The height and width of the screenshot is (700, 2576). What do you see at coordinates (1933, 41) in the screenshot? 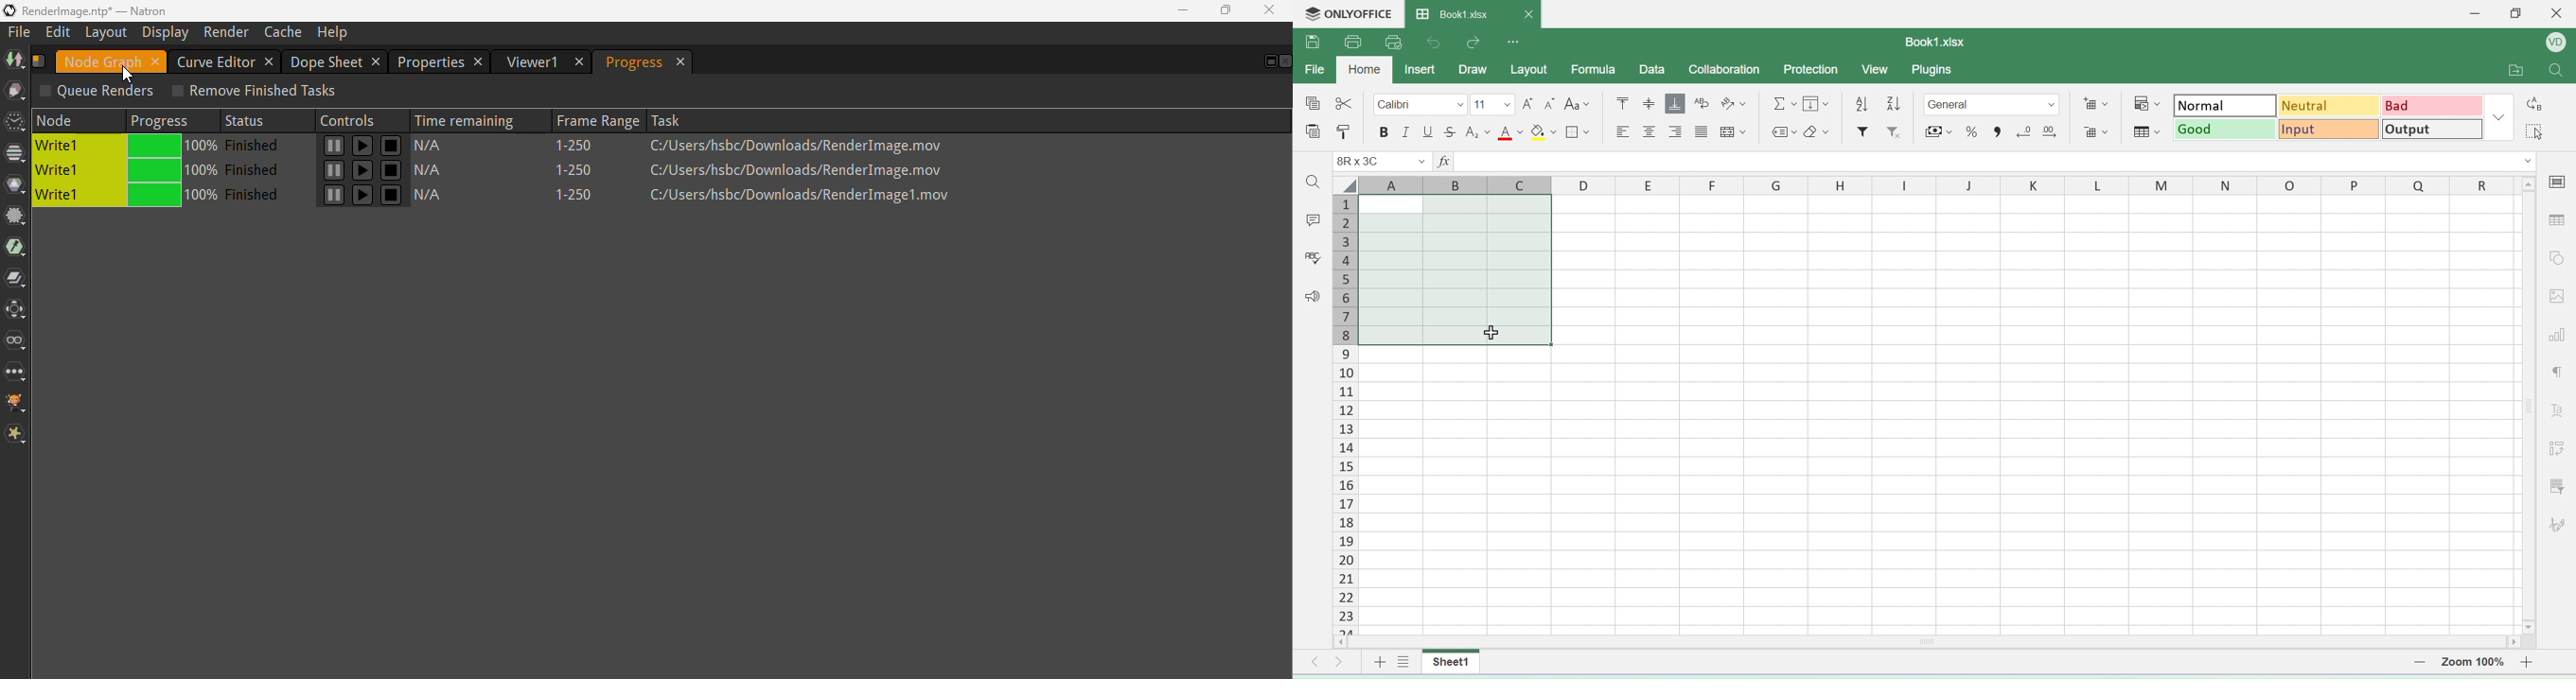
I see `book1.xlsx` at bounding box center [1933, 41].